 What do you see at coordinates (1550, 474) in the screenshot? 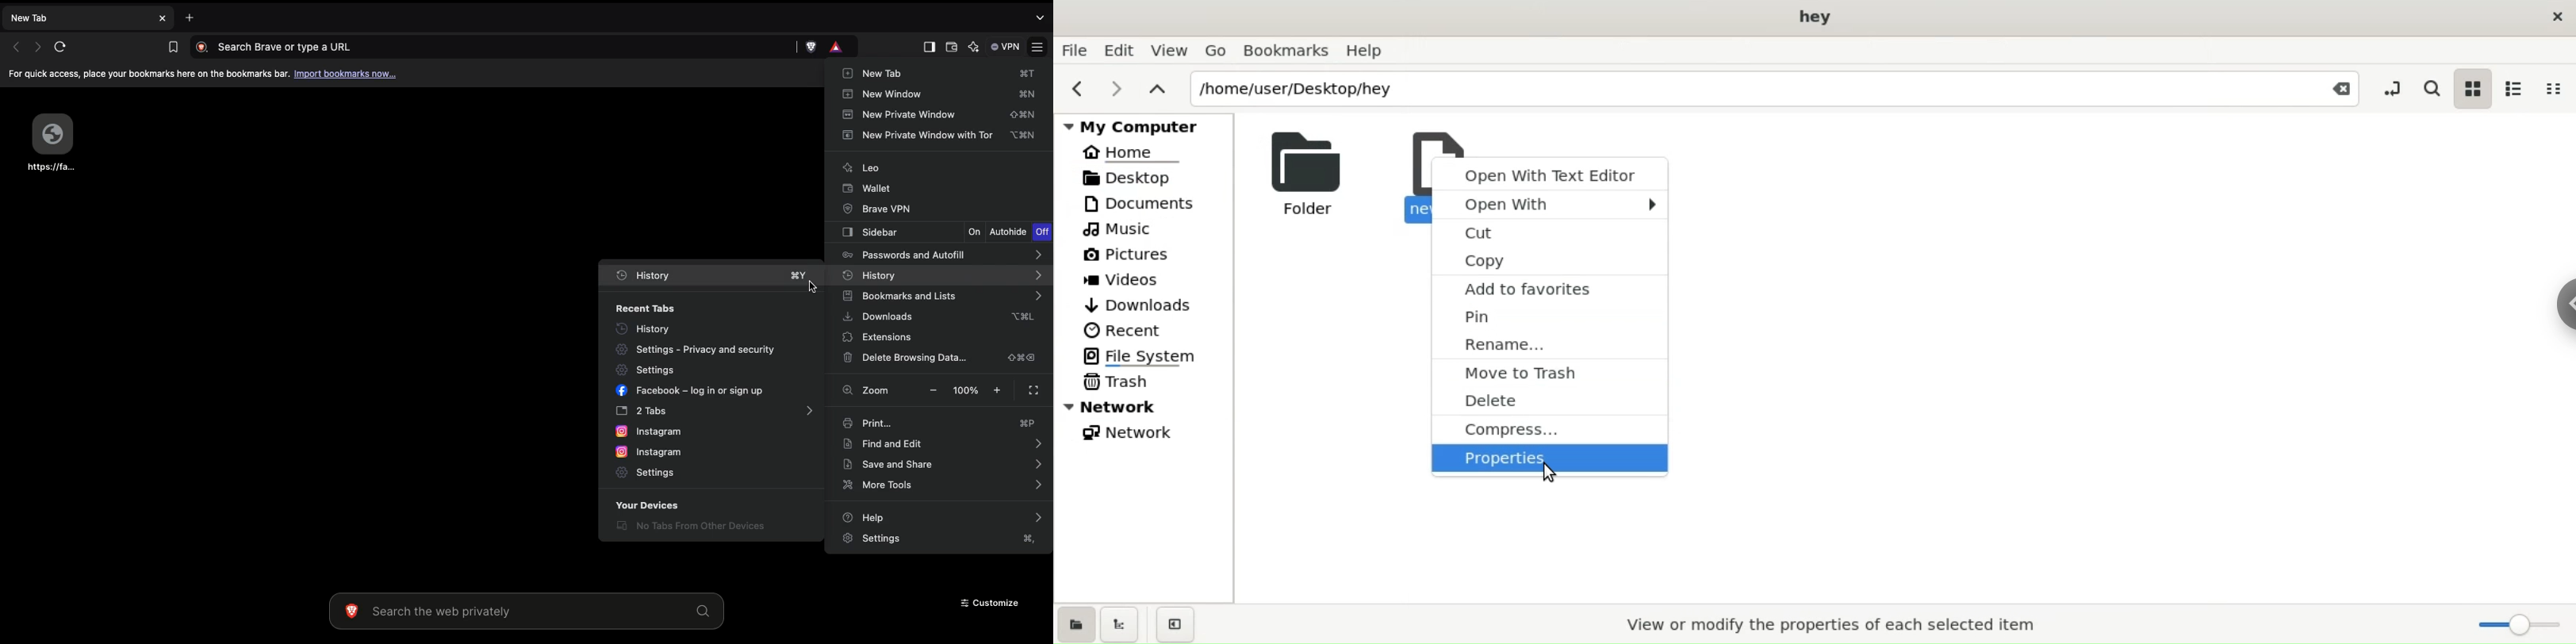
I see `cursor` at bounding box center [1550, 474].